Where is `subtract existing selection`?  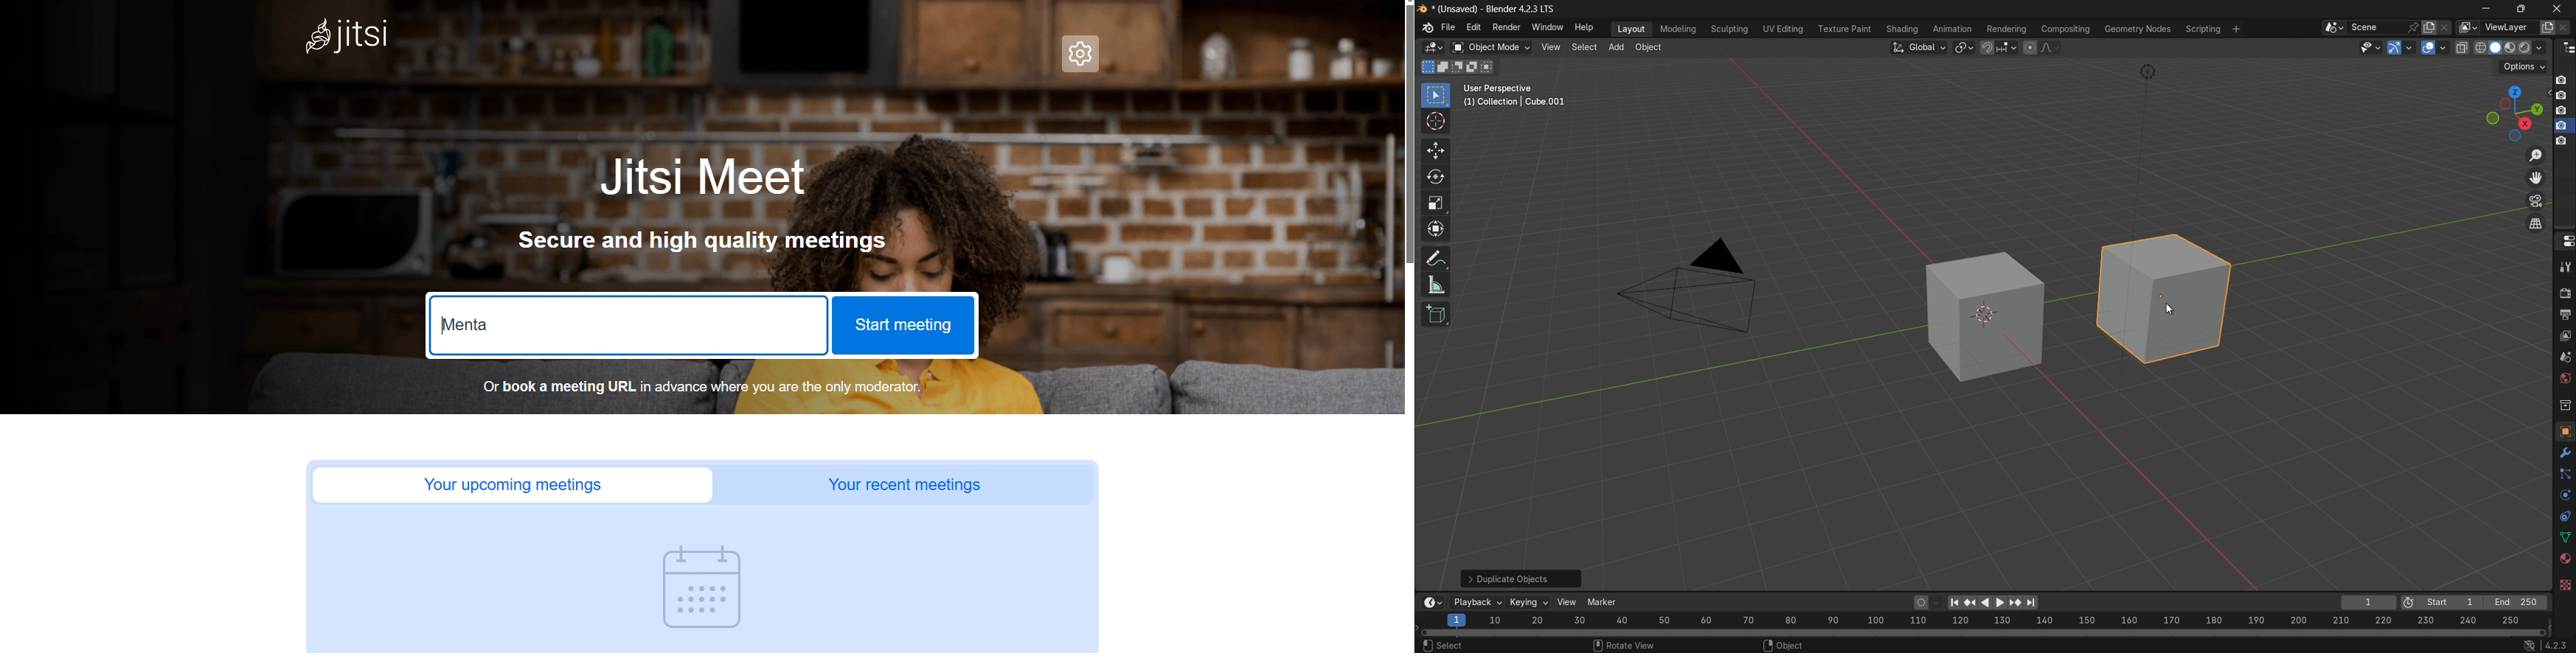 subtract existing selection is located at coordinates (1459, 67).